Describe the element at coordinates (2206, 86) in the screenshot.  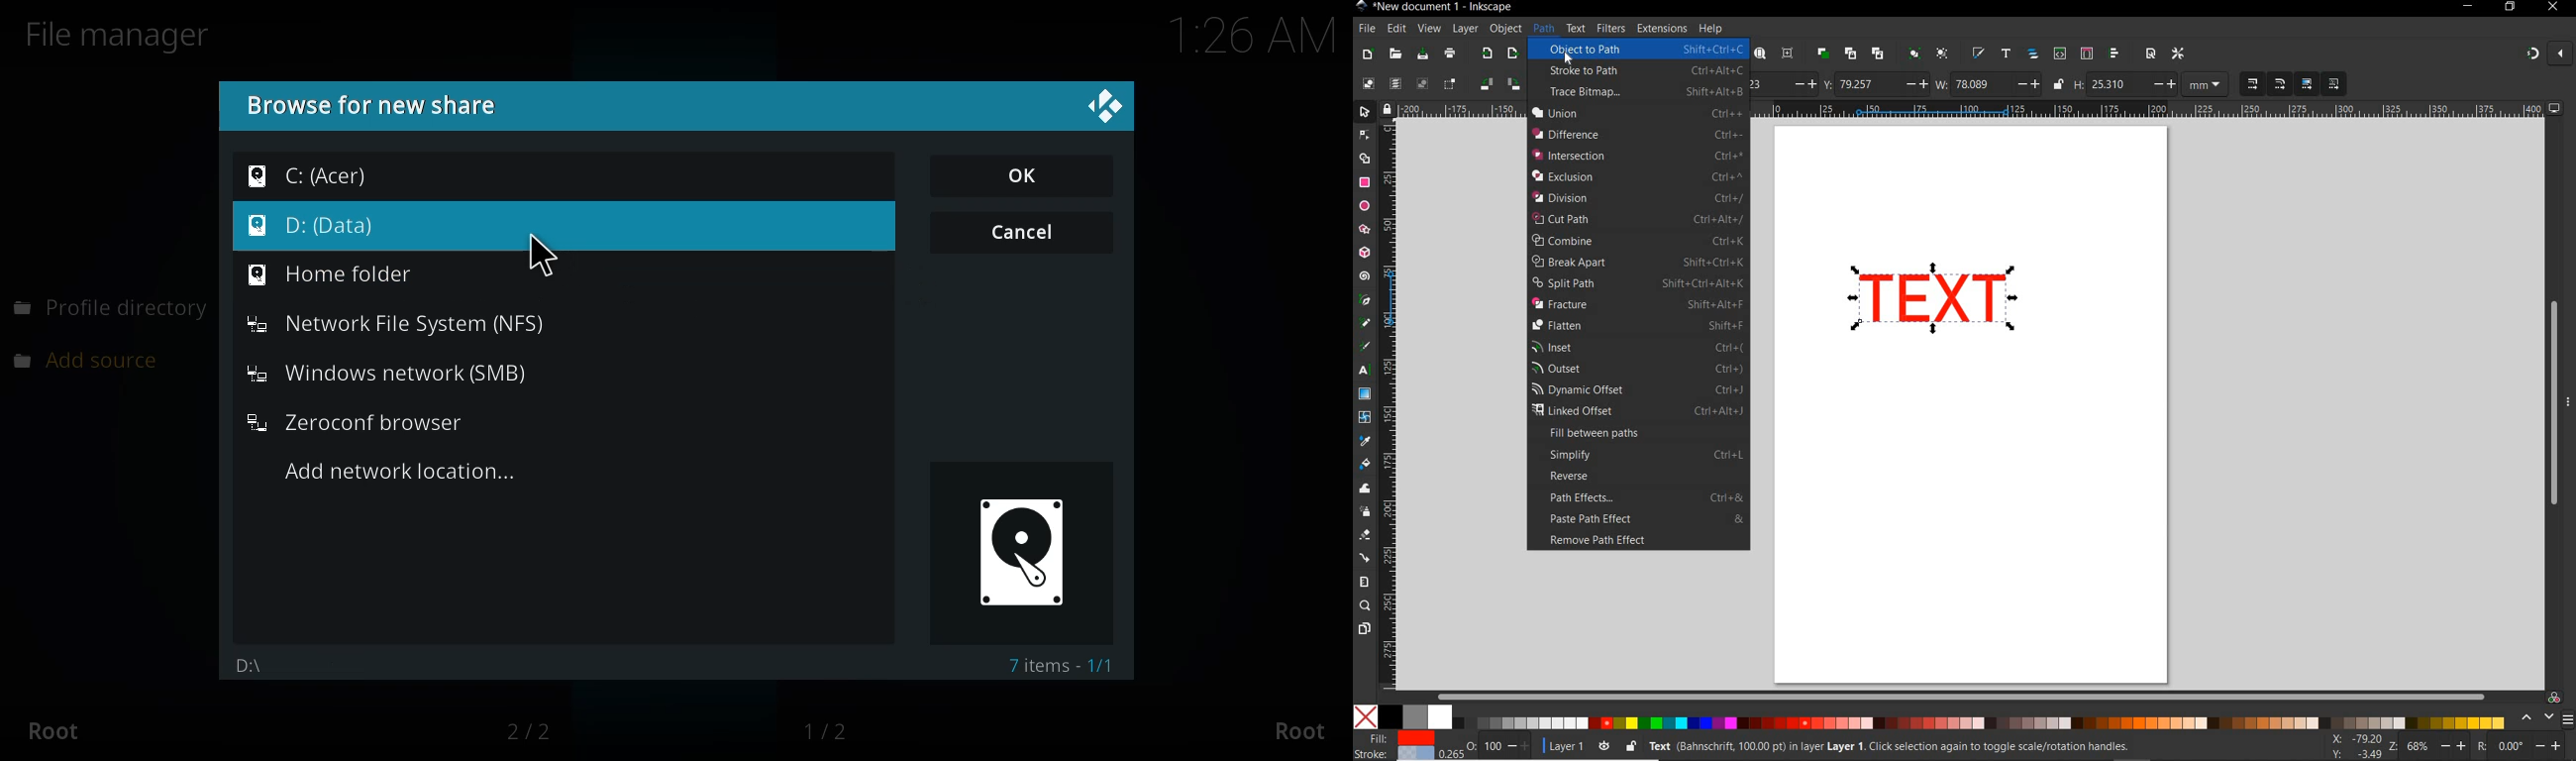
I see `MEASUREMENT` at that location.